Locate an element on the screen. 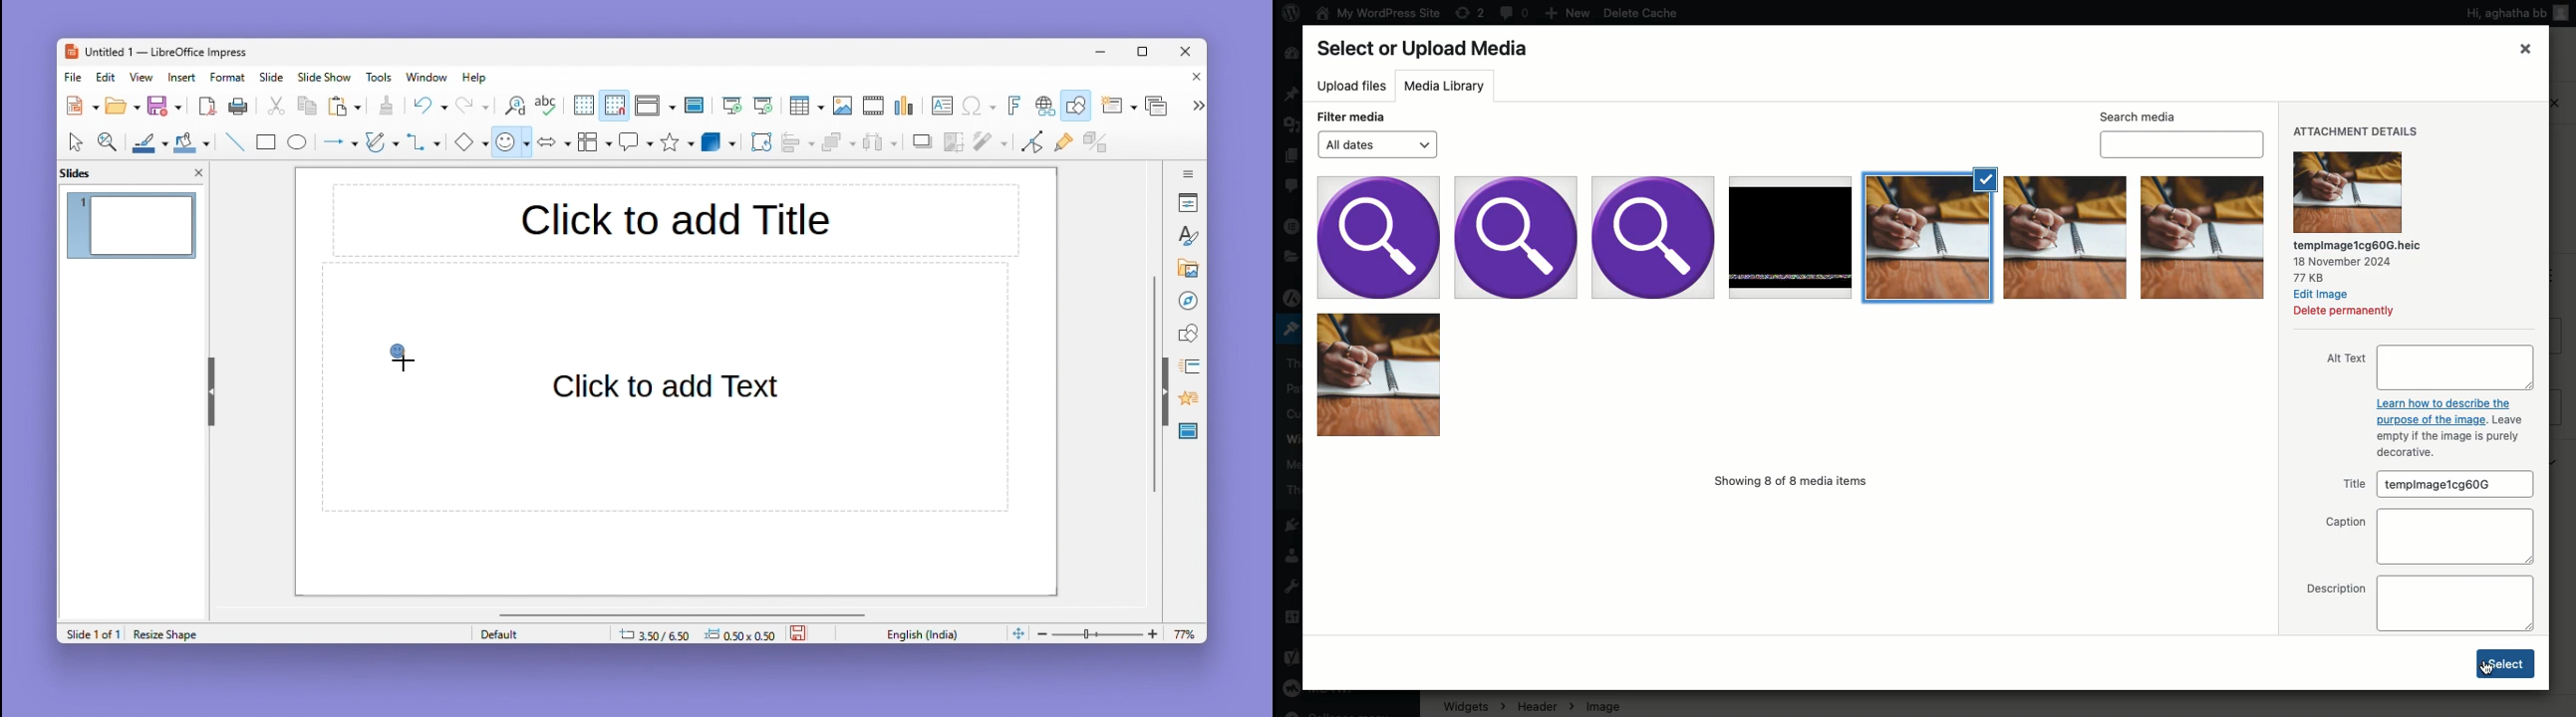  Edit is located at coordinates (108, 77).